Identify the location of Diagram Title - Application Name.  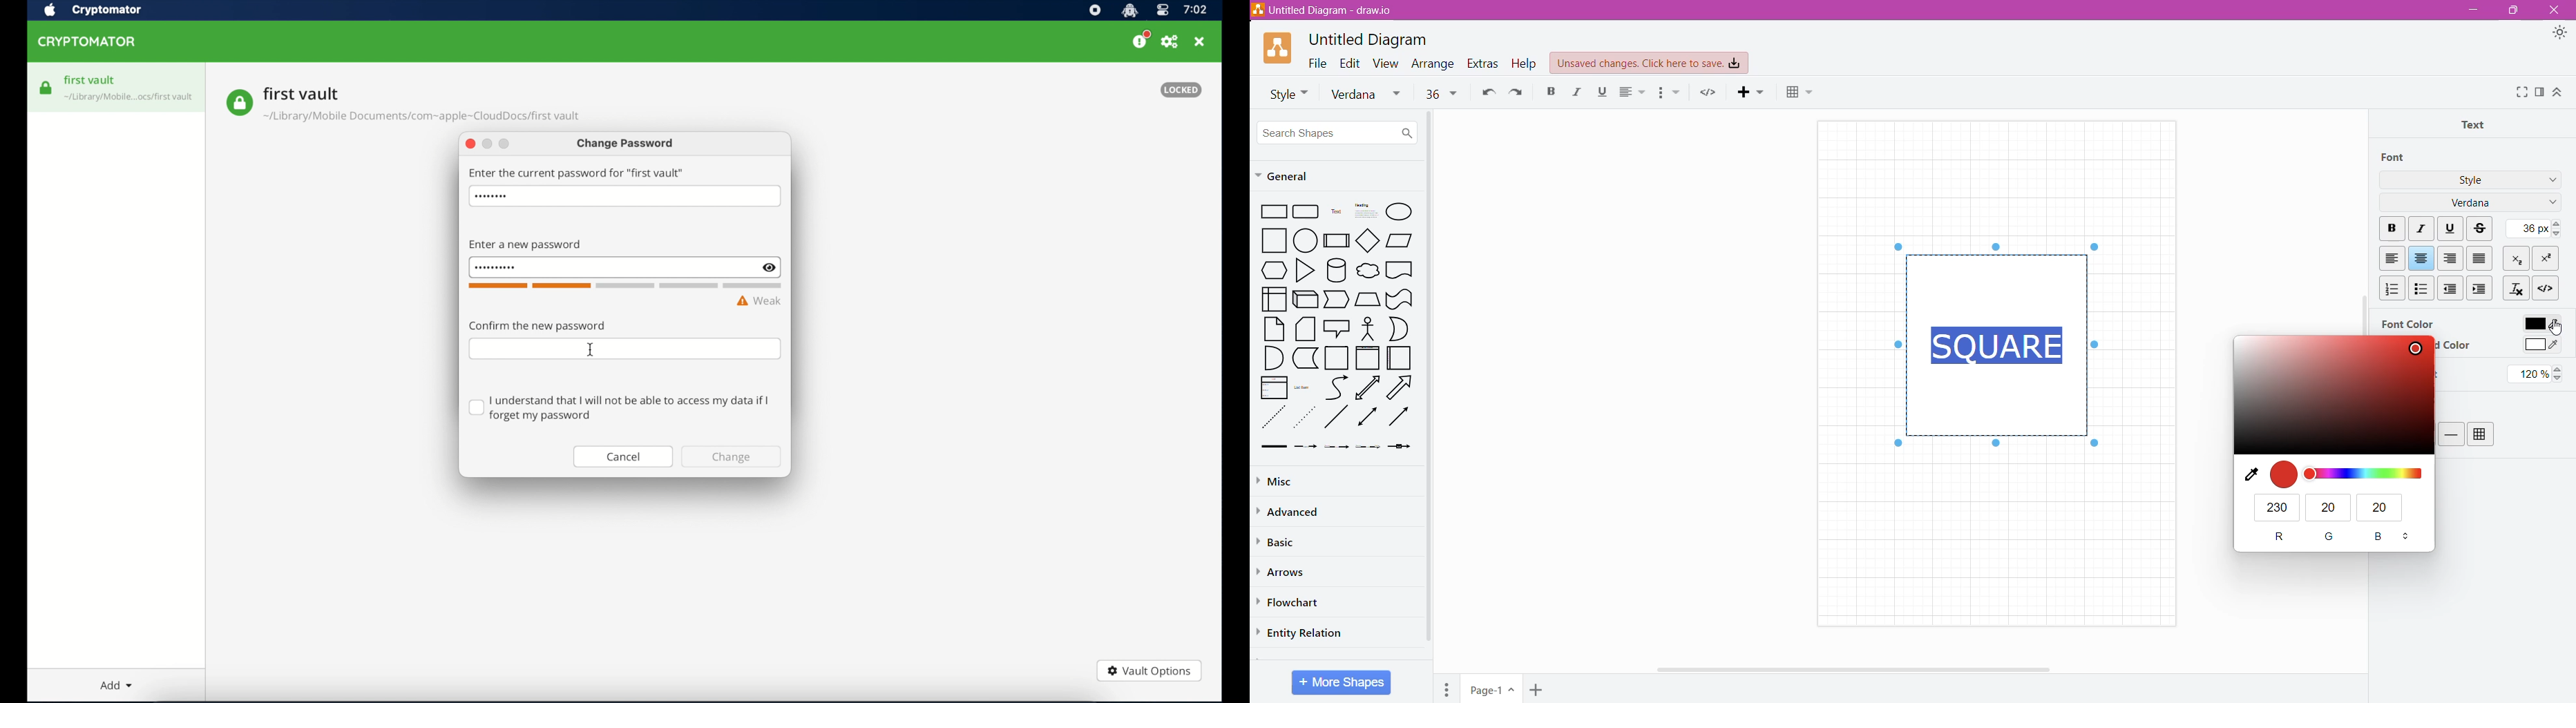
(1329, 10).